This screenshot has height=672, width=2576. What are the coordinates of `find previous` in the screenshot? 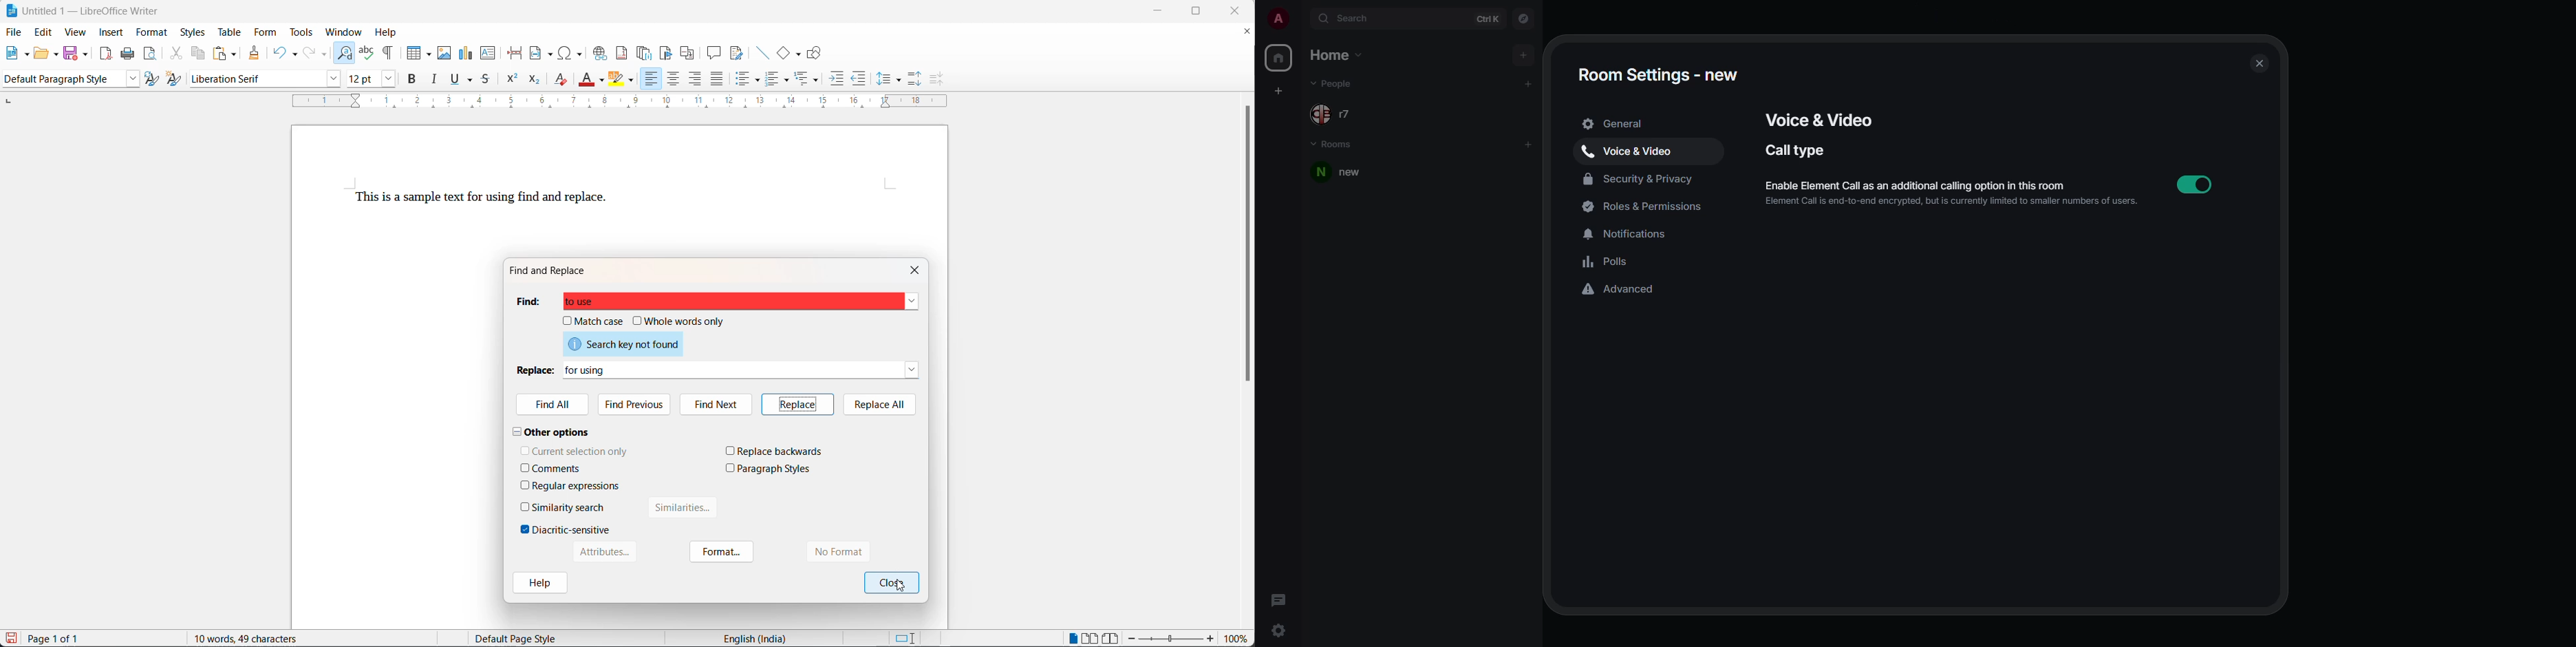 It's located at (638, 403).